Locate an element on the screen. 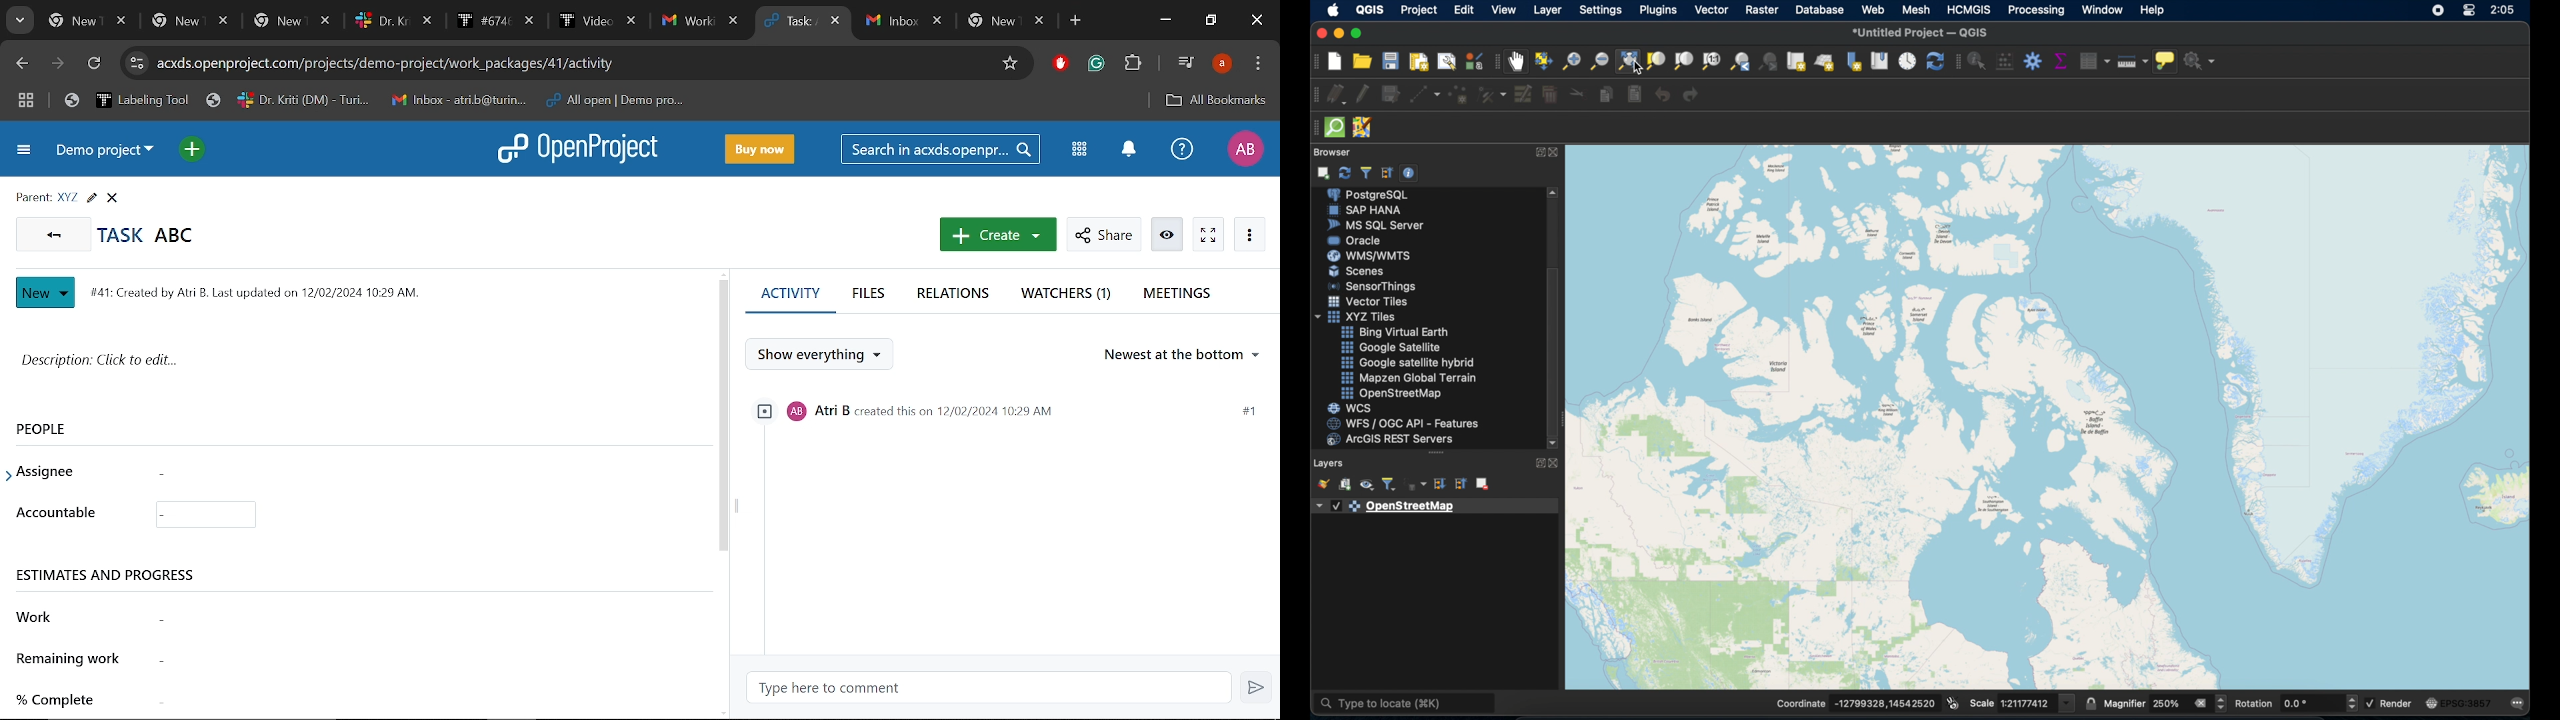 This screenshot has width=2576, height=728. render is located at coordinates (2397, 702).